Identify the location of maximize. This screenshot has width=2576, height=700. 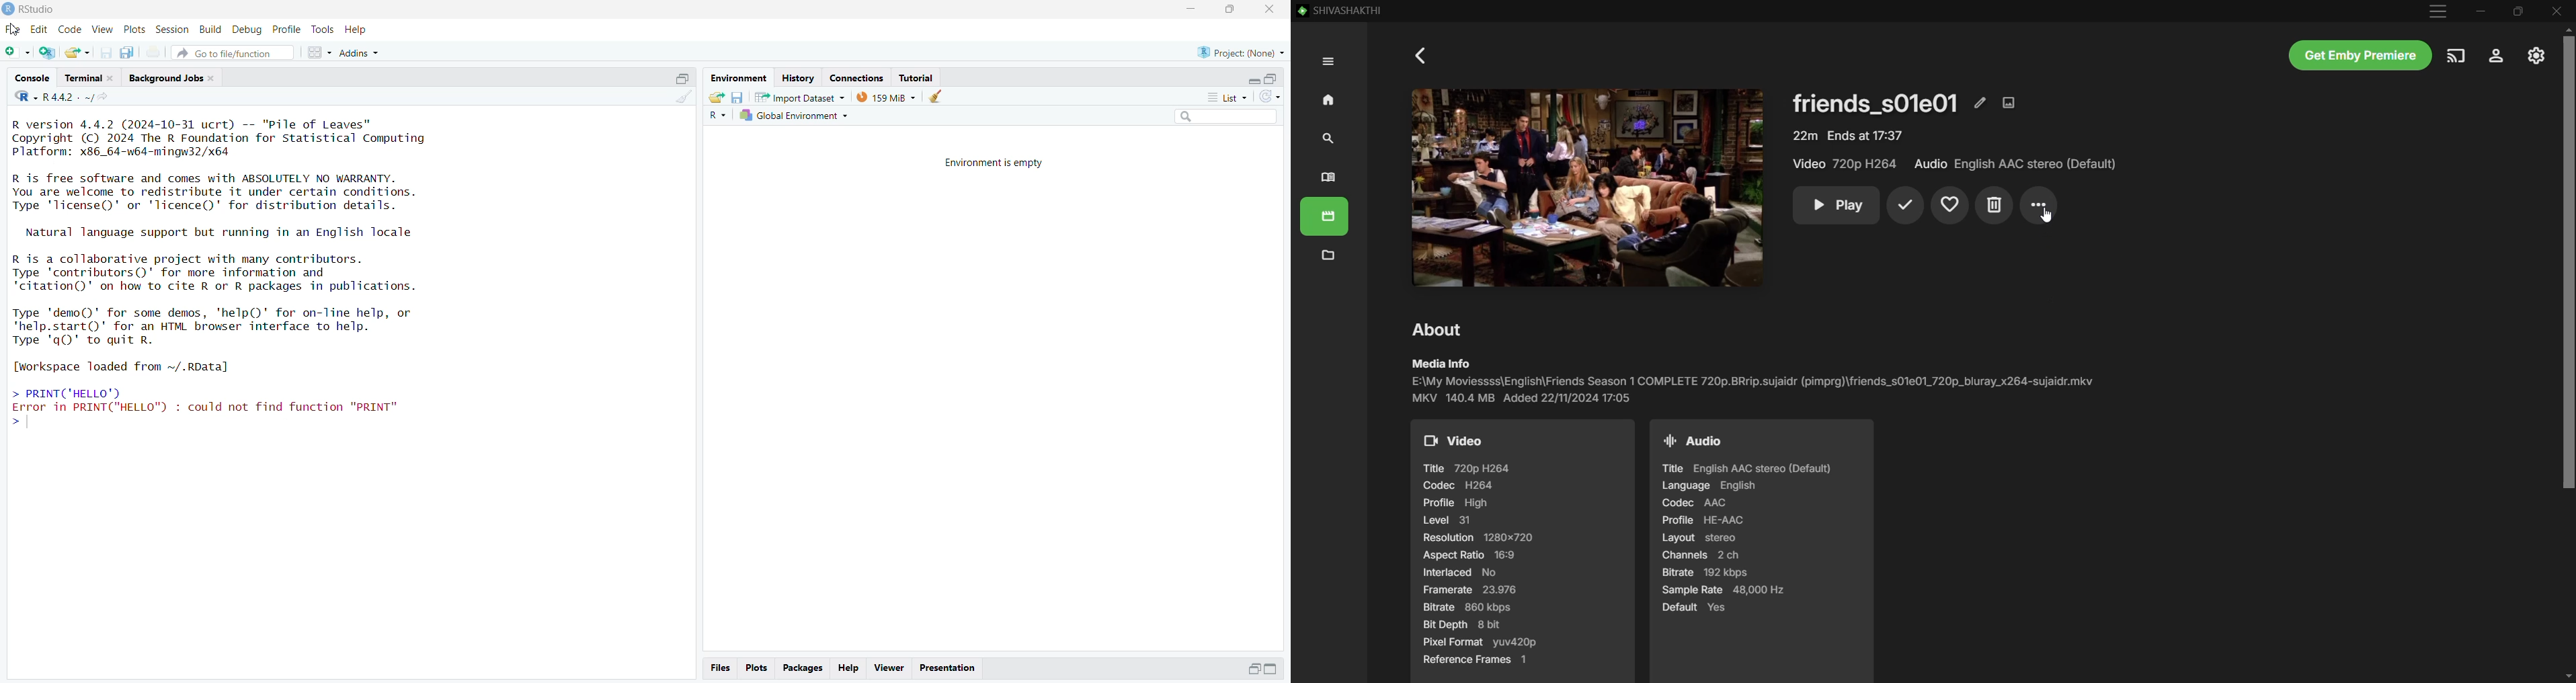
(1228, 10).